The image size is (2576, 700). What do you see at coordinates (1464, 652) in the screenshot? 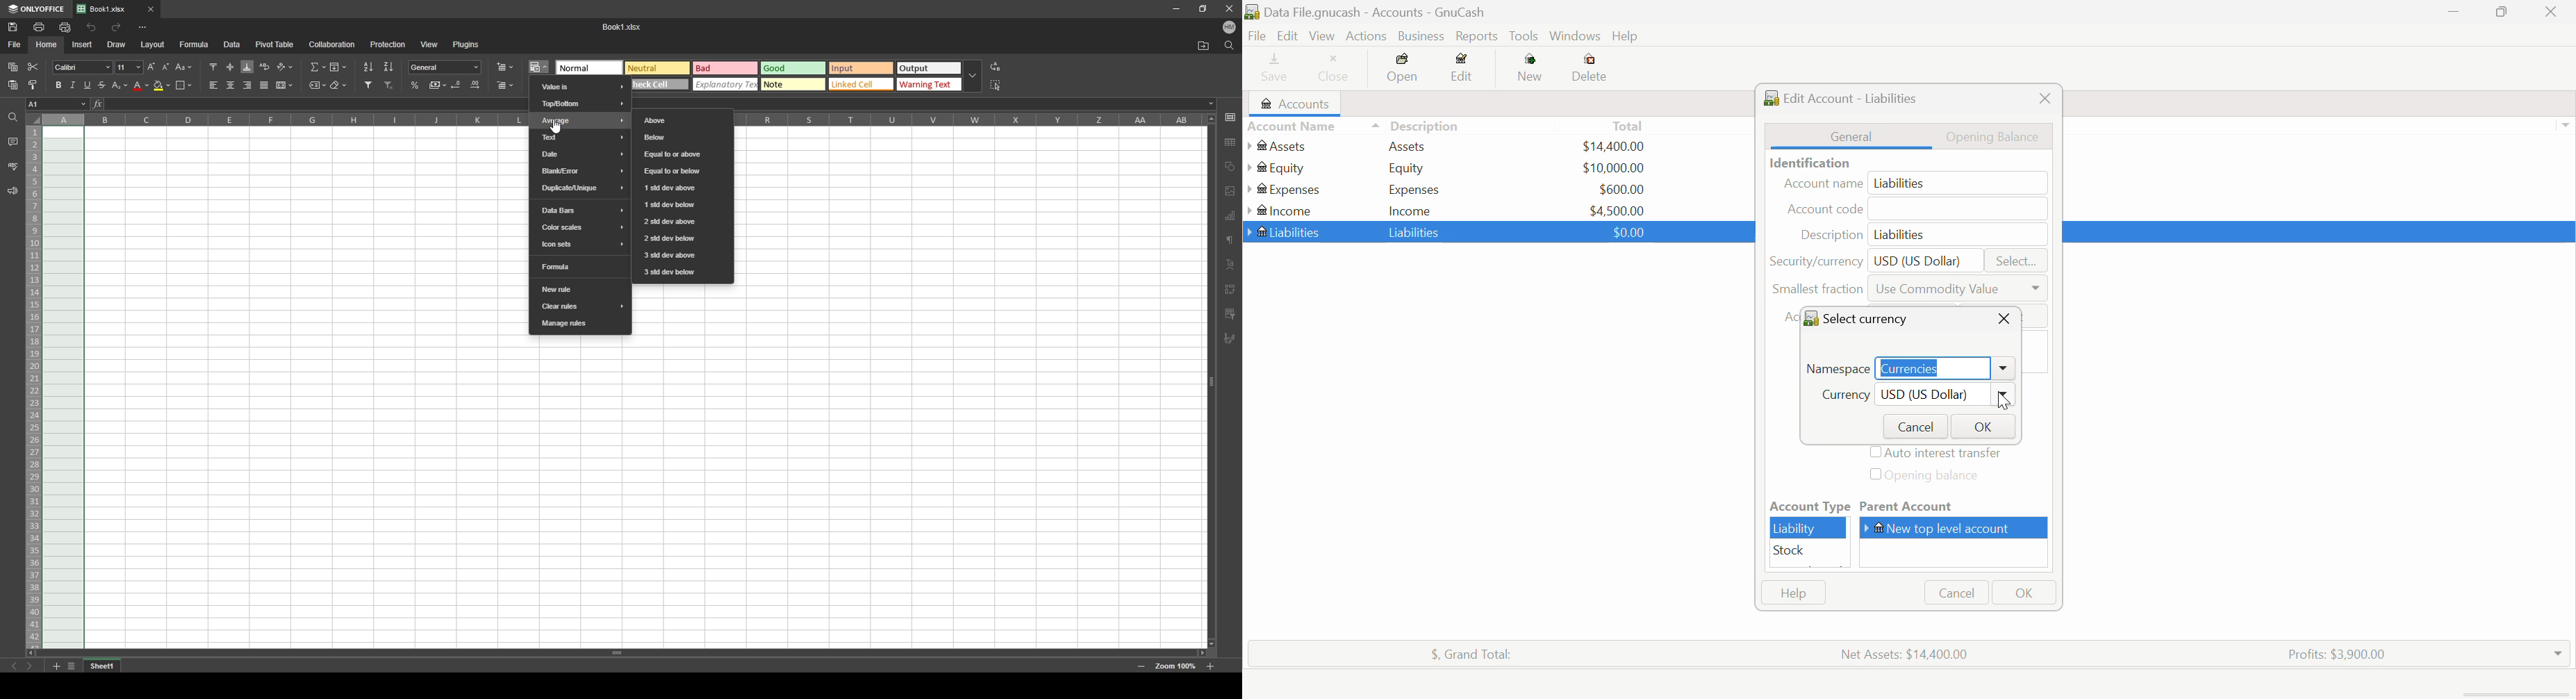
I see `Total` at bounding box center [1464, 652].